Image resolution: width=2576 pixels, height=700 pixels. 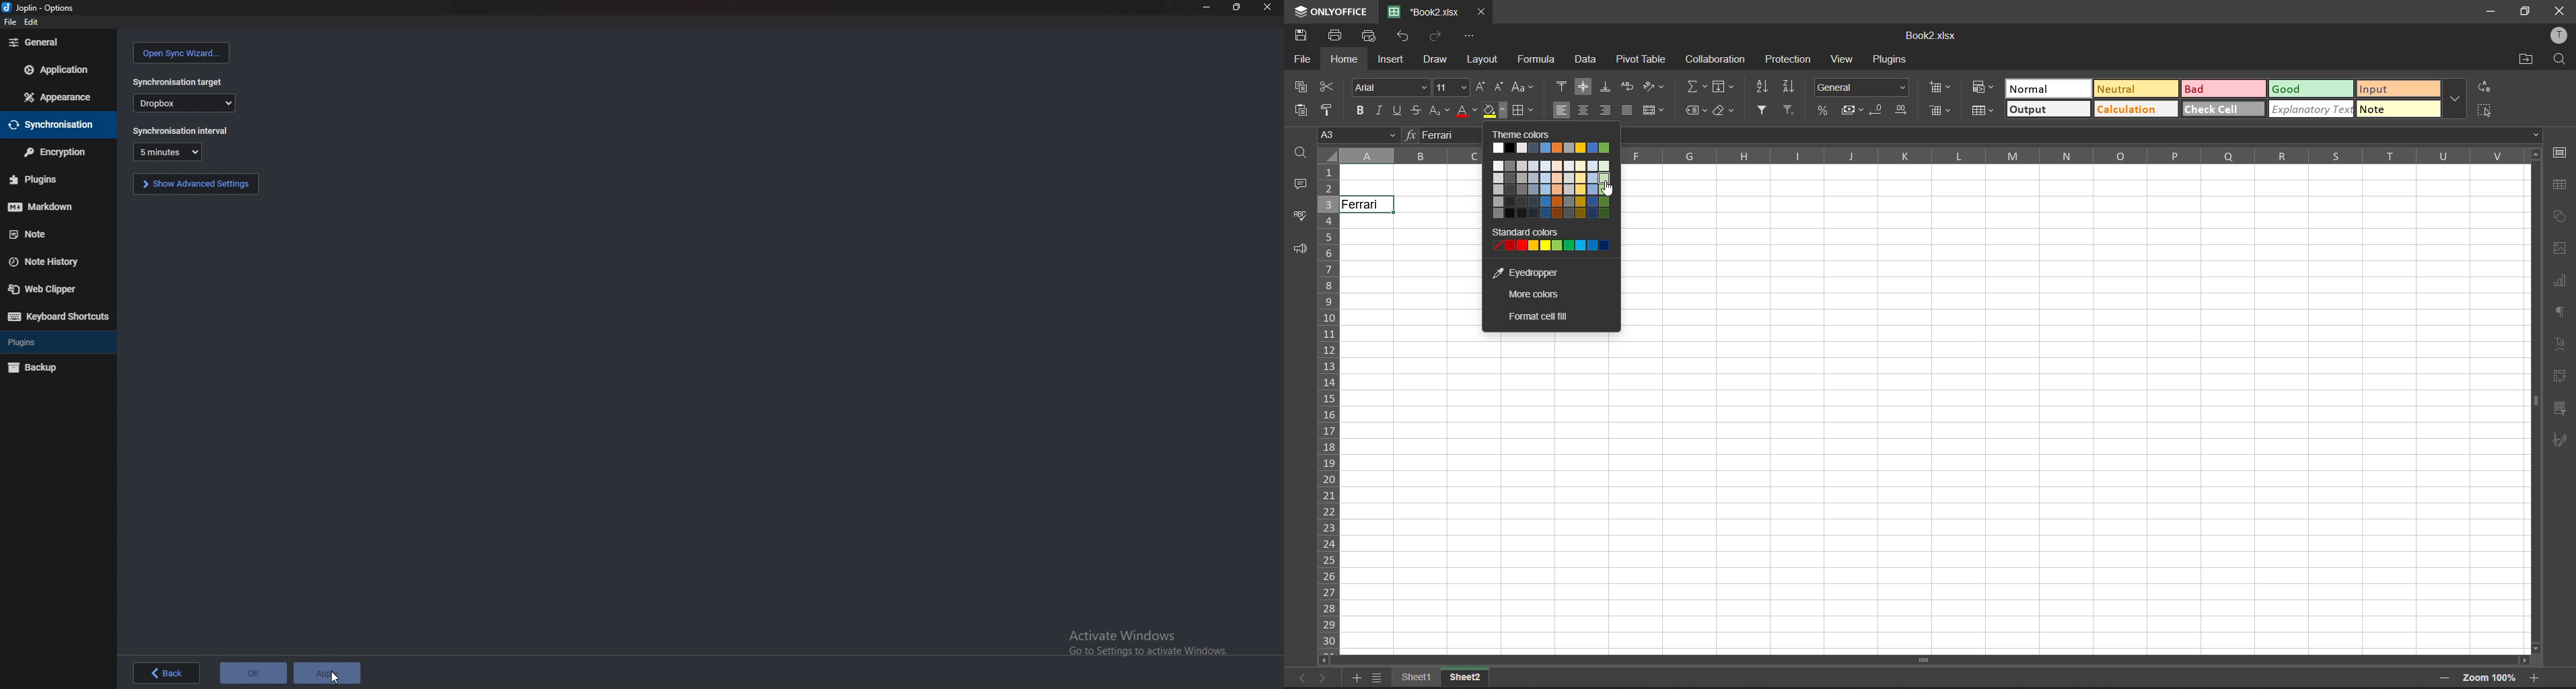 I want to click on Horizonal Scrollbar, so click(x=1938, y=659).